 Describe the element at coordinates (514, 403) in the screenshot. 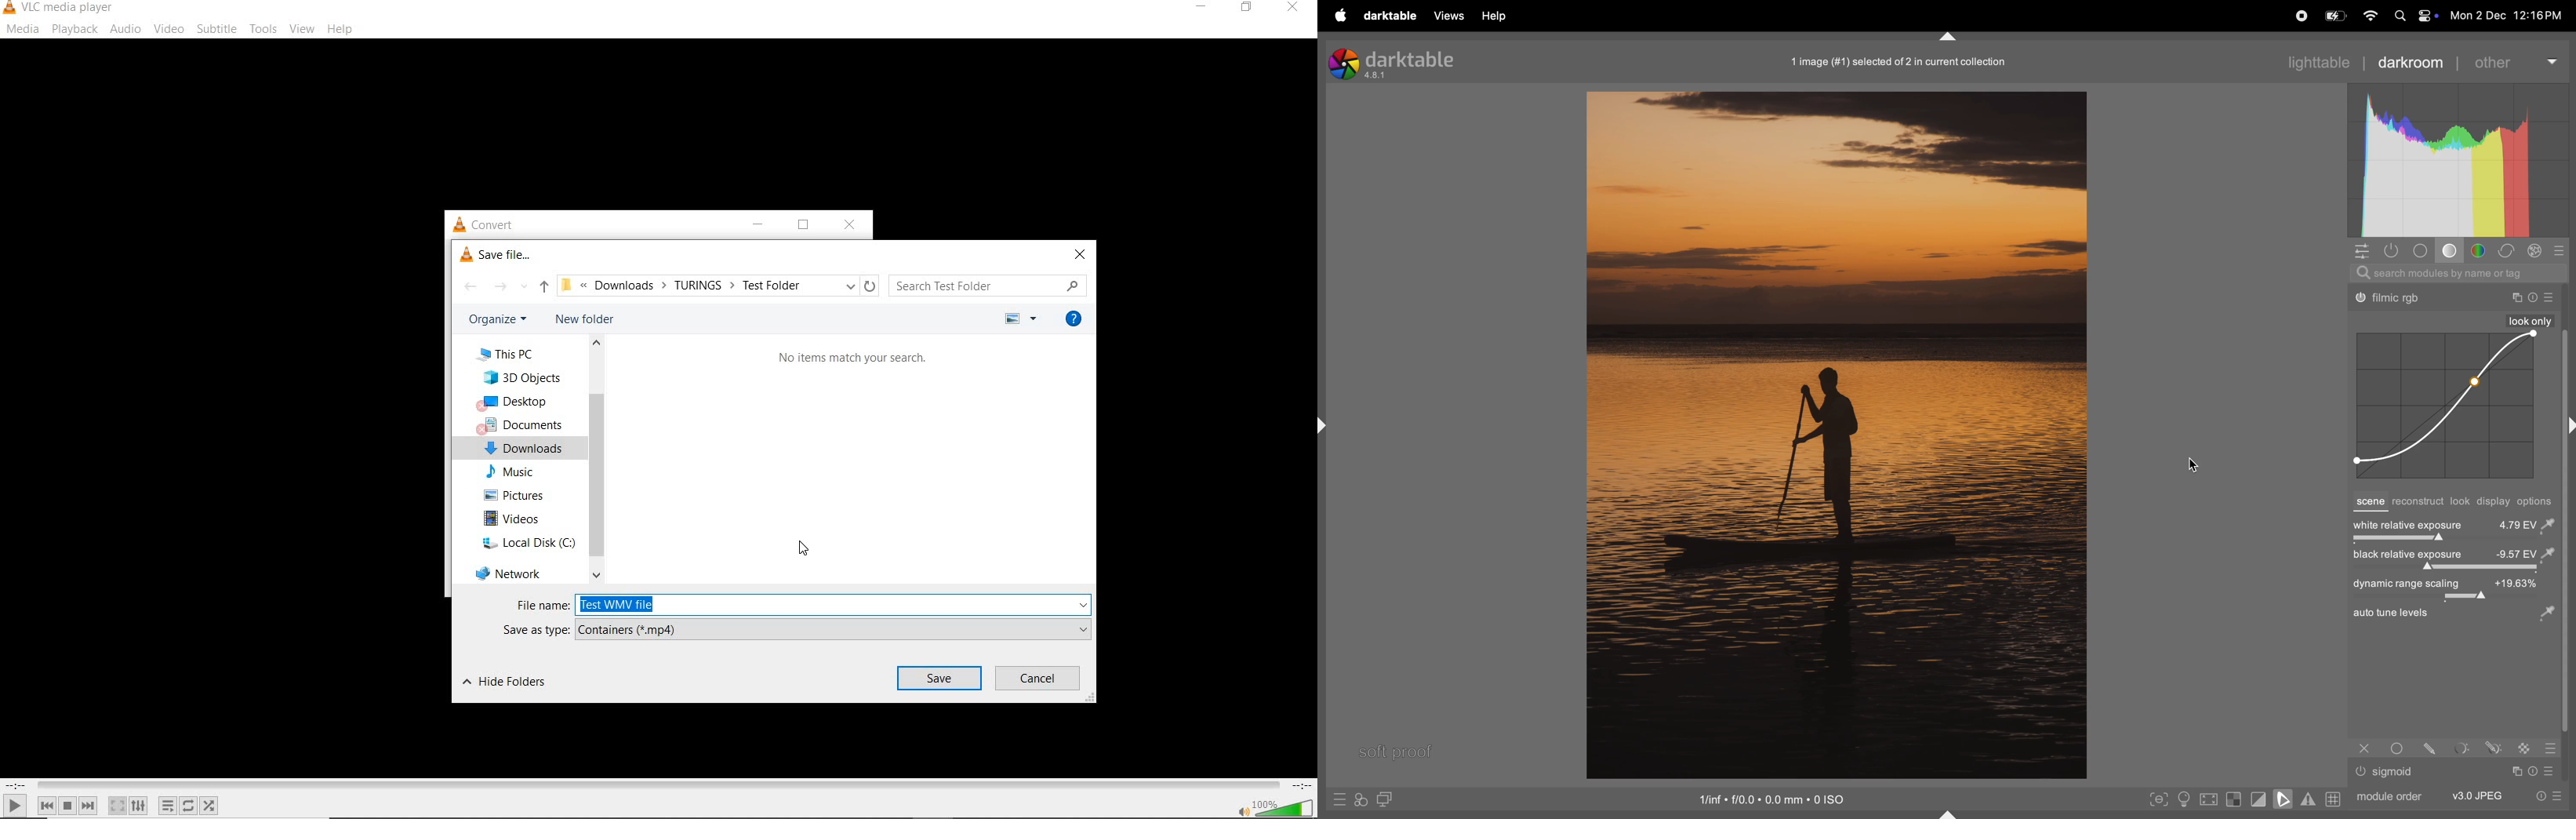

I see `desktop` at that location.